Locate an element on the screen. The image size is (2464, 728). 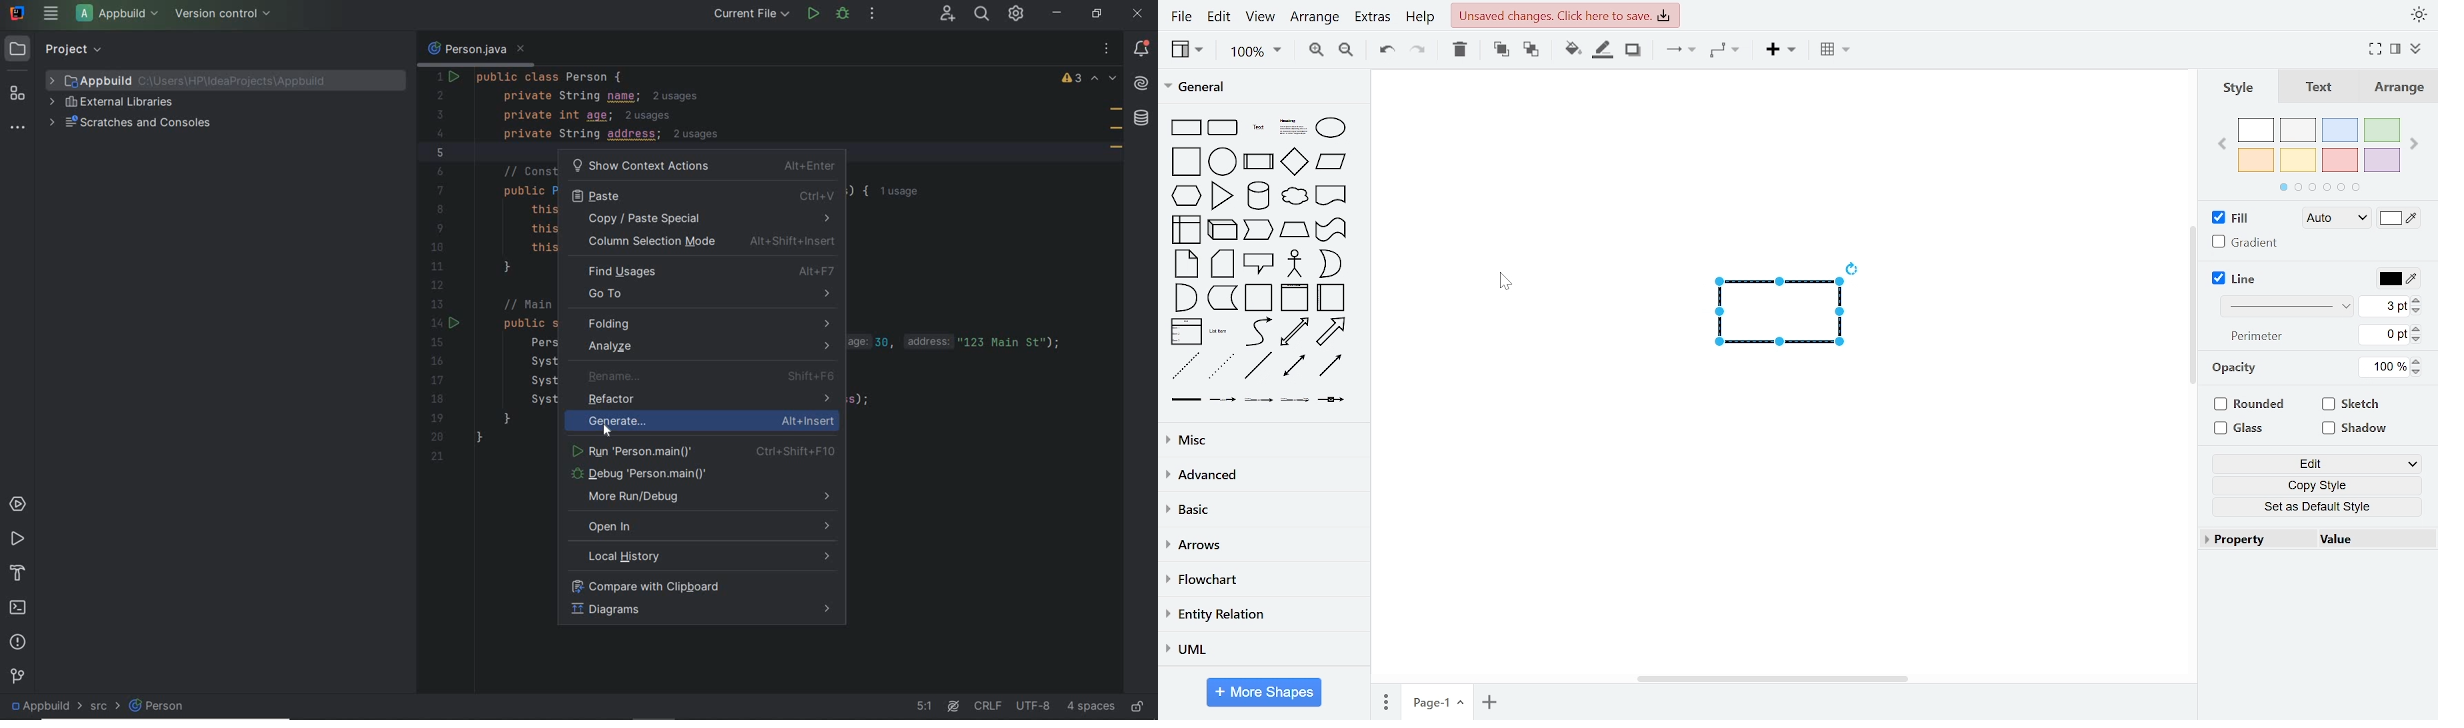
increase opacity is located at coordinates (2417, 362).